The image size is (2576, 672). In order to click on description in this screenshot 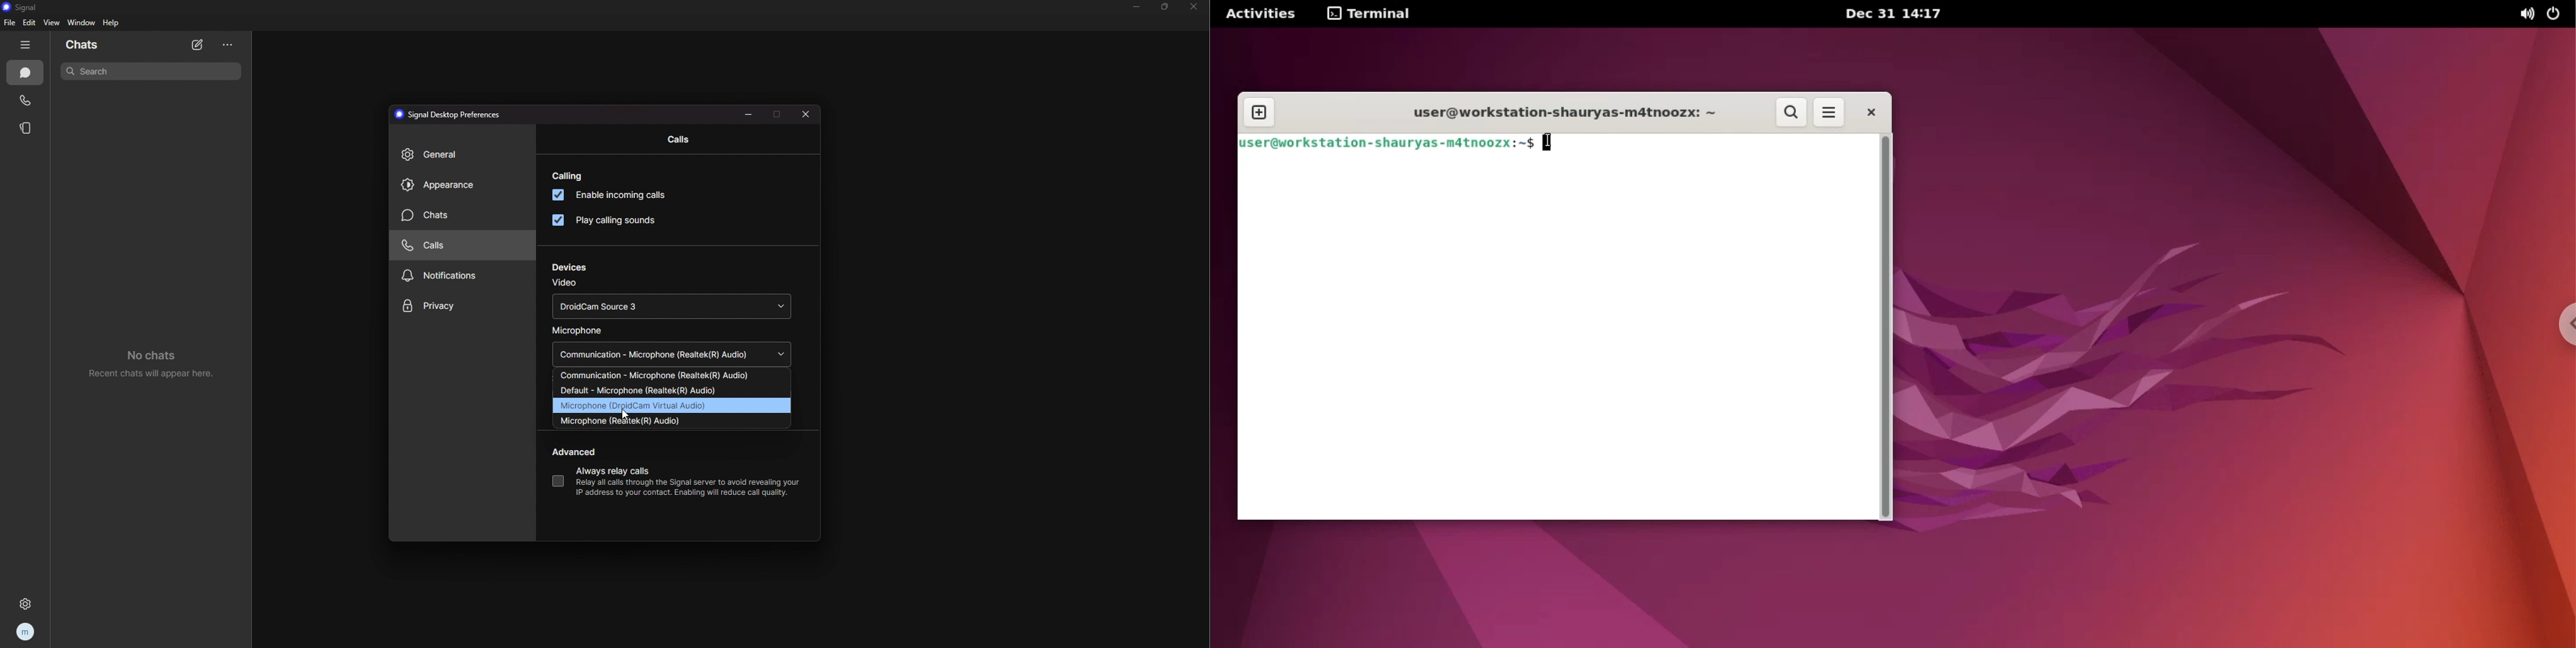, I will do `click(681, 488)`.